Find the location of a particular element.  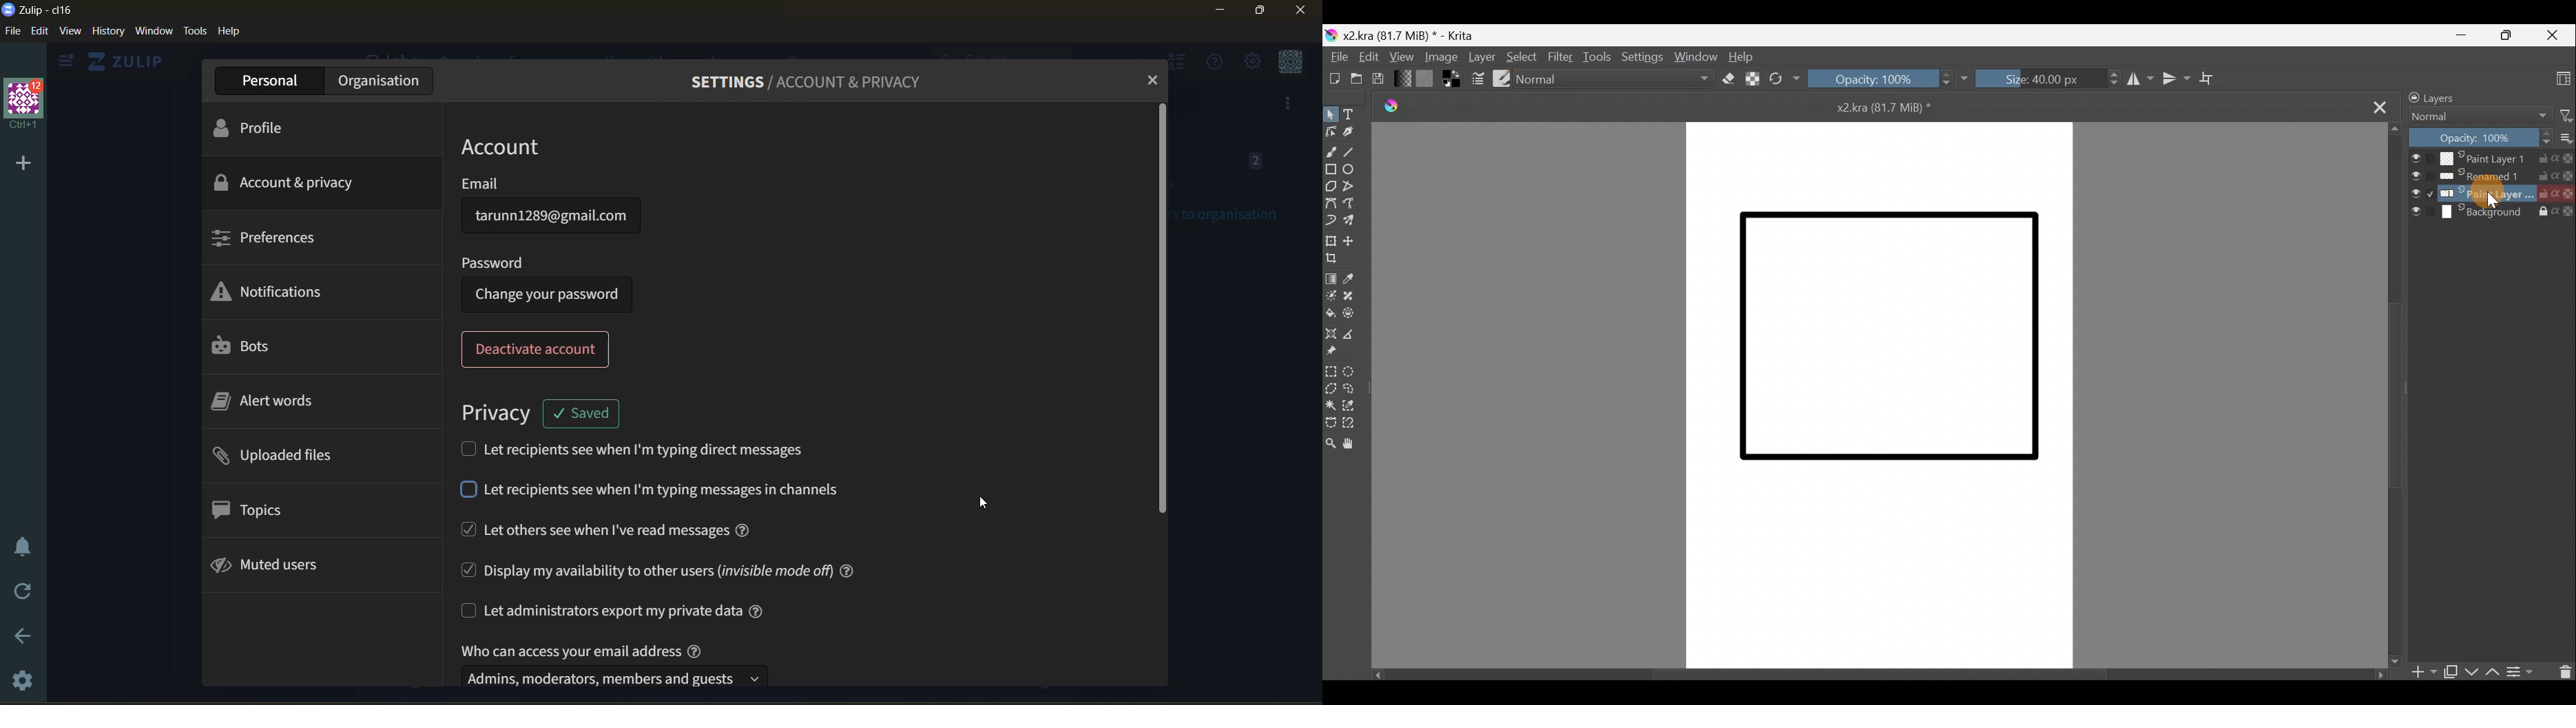

Smart patch tool is located at coordinates (1356, 296).